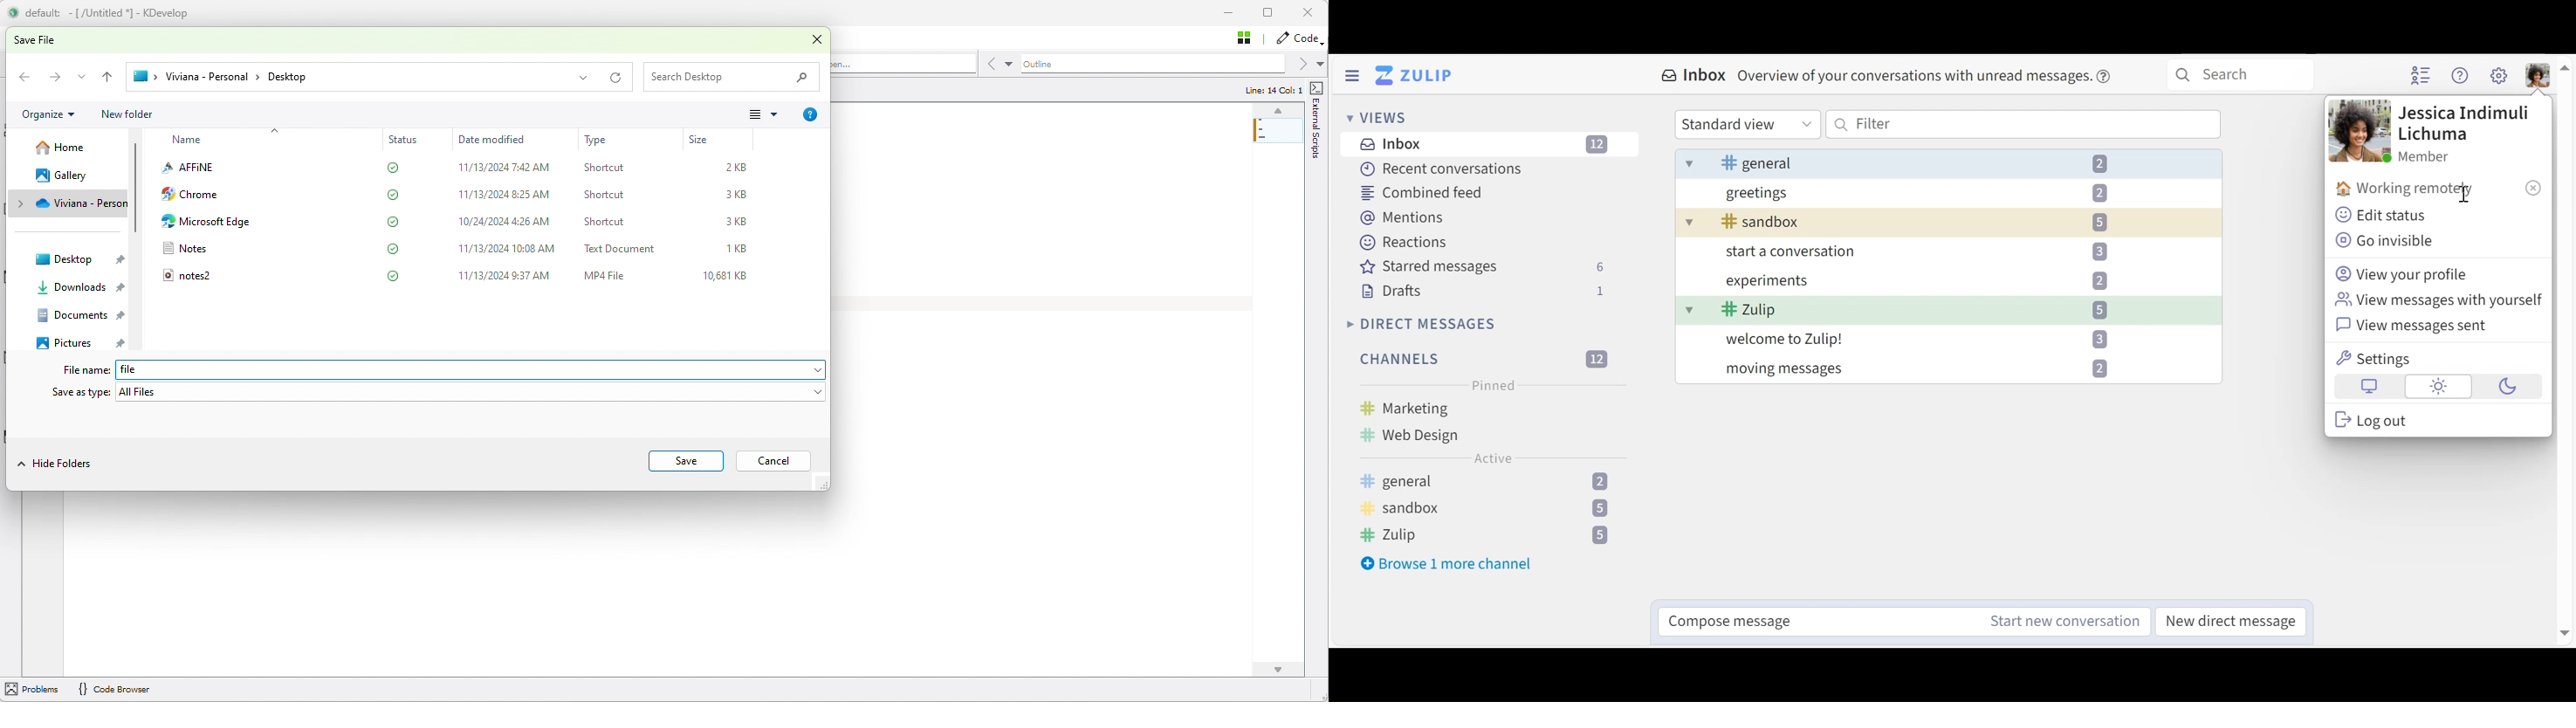 This screenshot has height=728, width=2576. What do you see at coordinates (2426, 158) in the screenshot?
I see `Role` at bounding box center [2426, 158].